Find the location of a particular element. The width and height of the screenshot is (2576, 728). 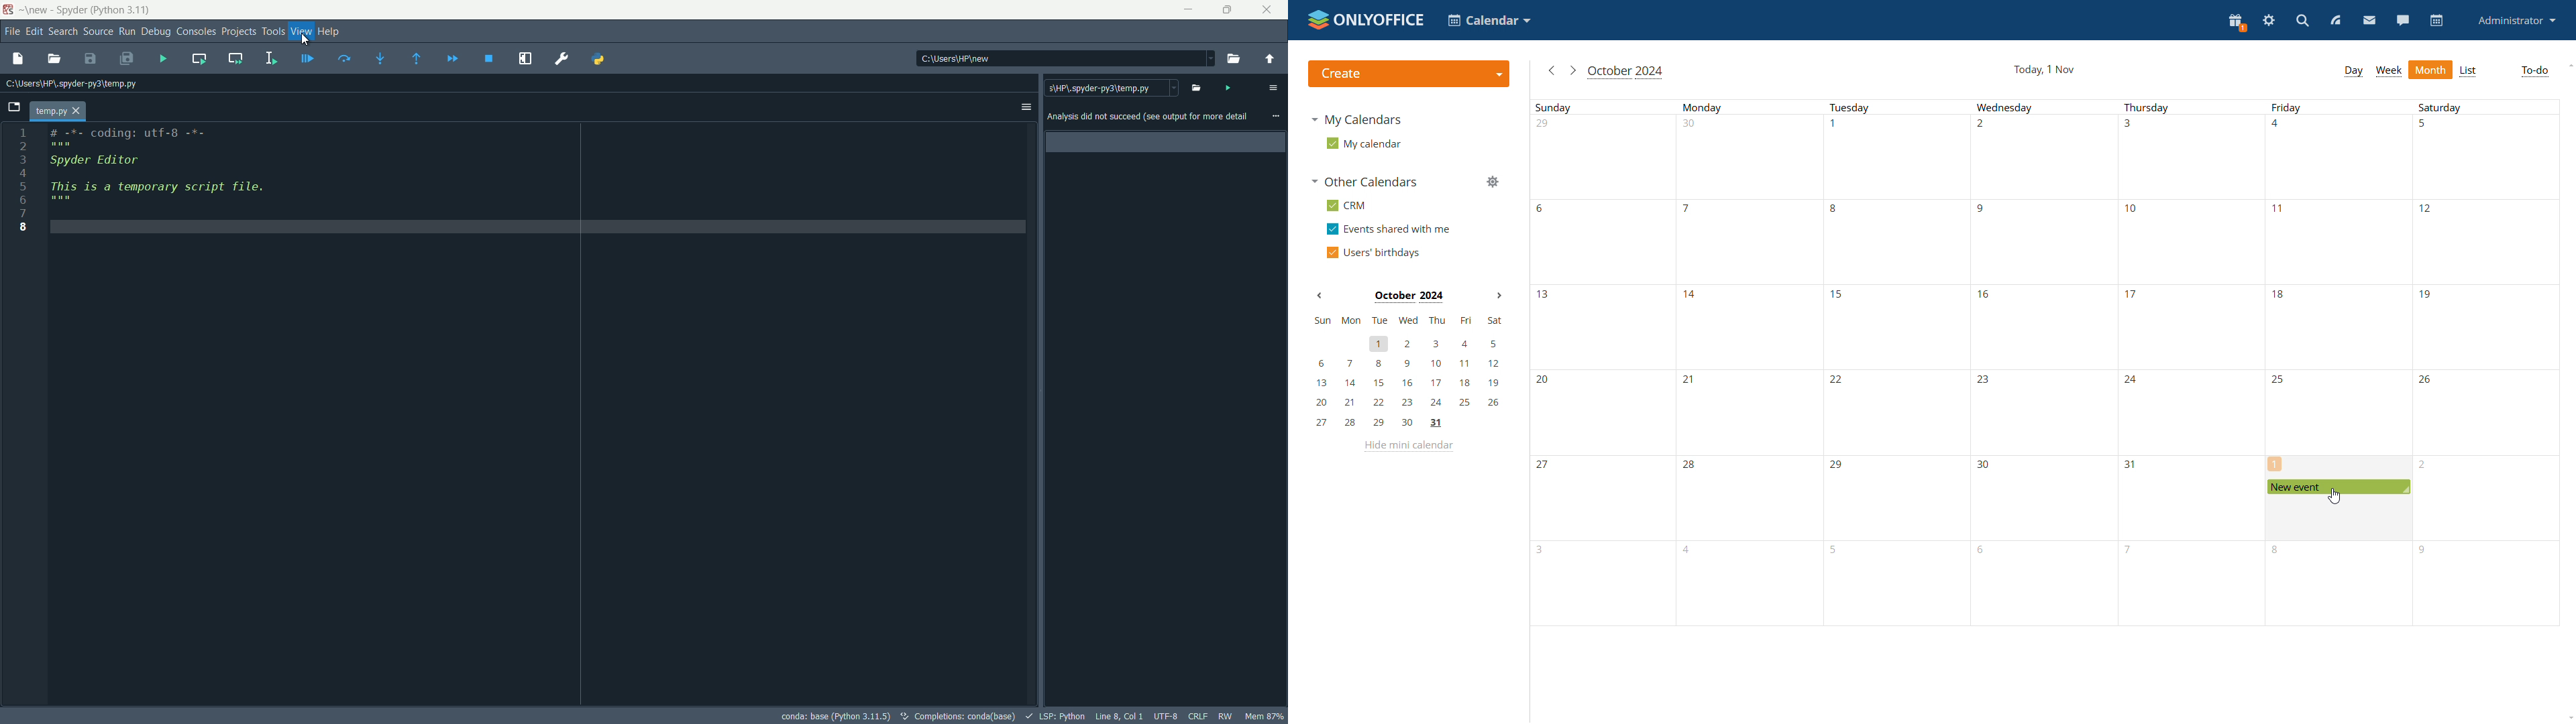

run file is located at coordinates (163, 58).